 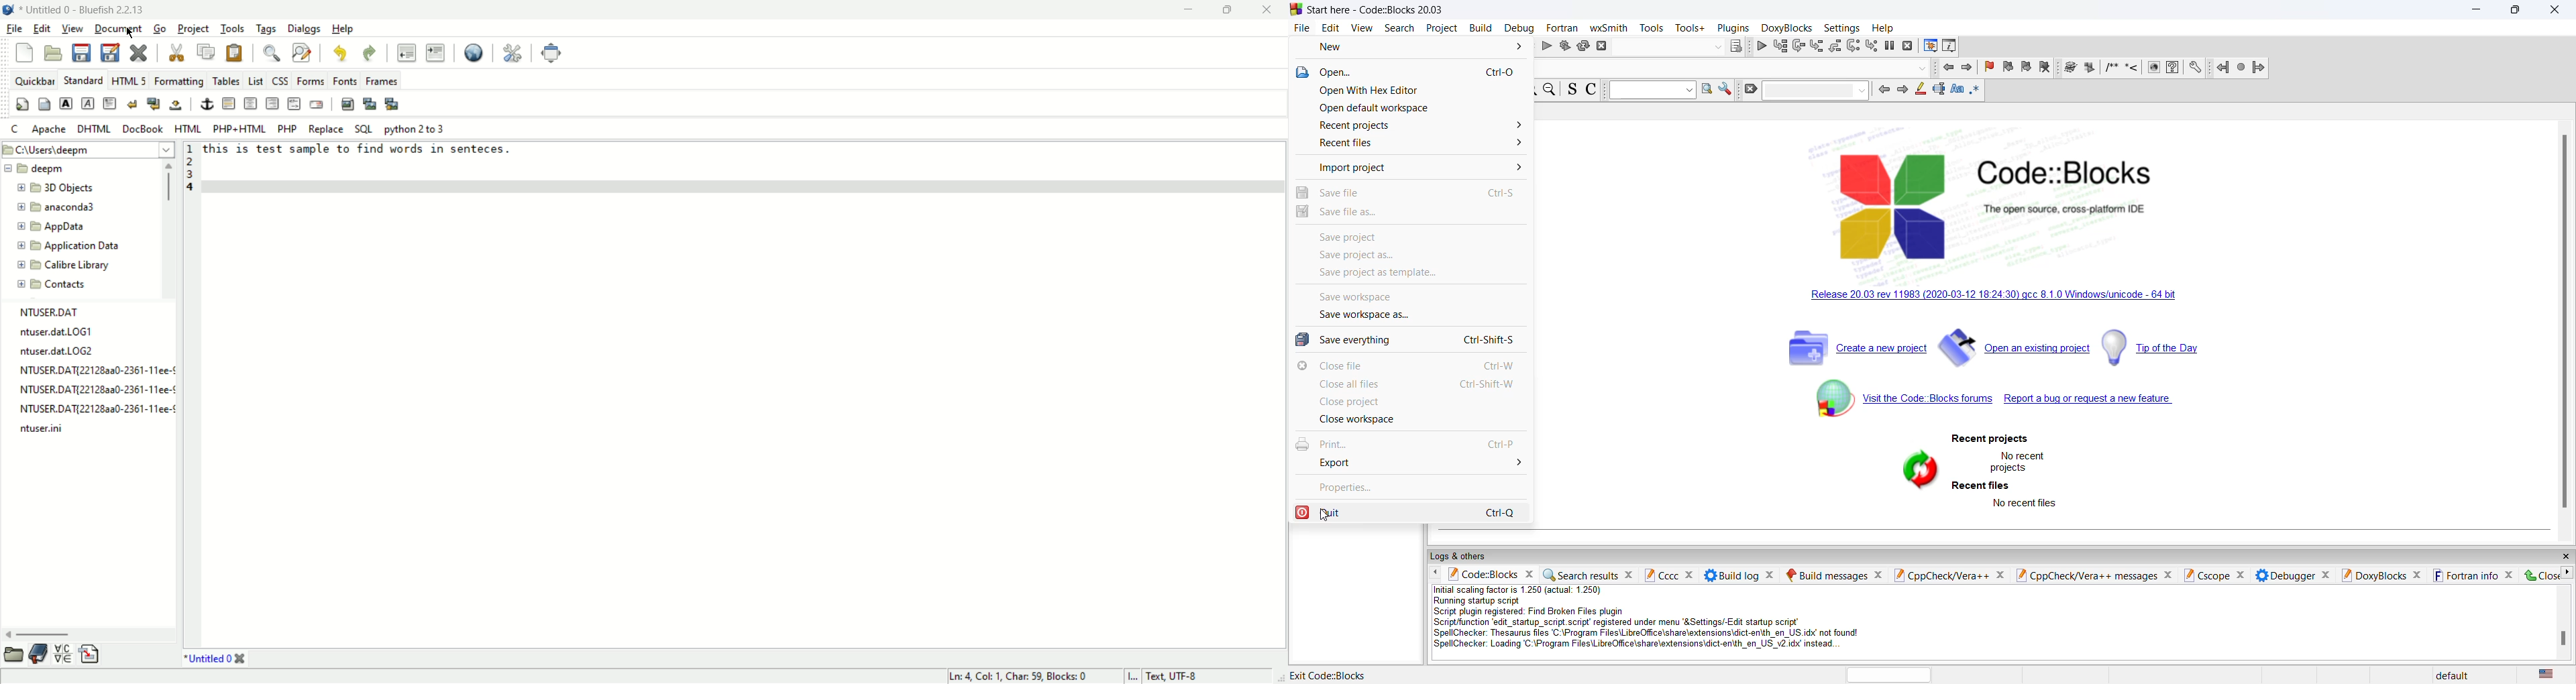 What do you see at coordinates (1358, 418) in the screenshot?
I see `Close workspace` at bounding box center [1358, 418].